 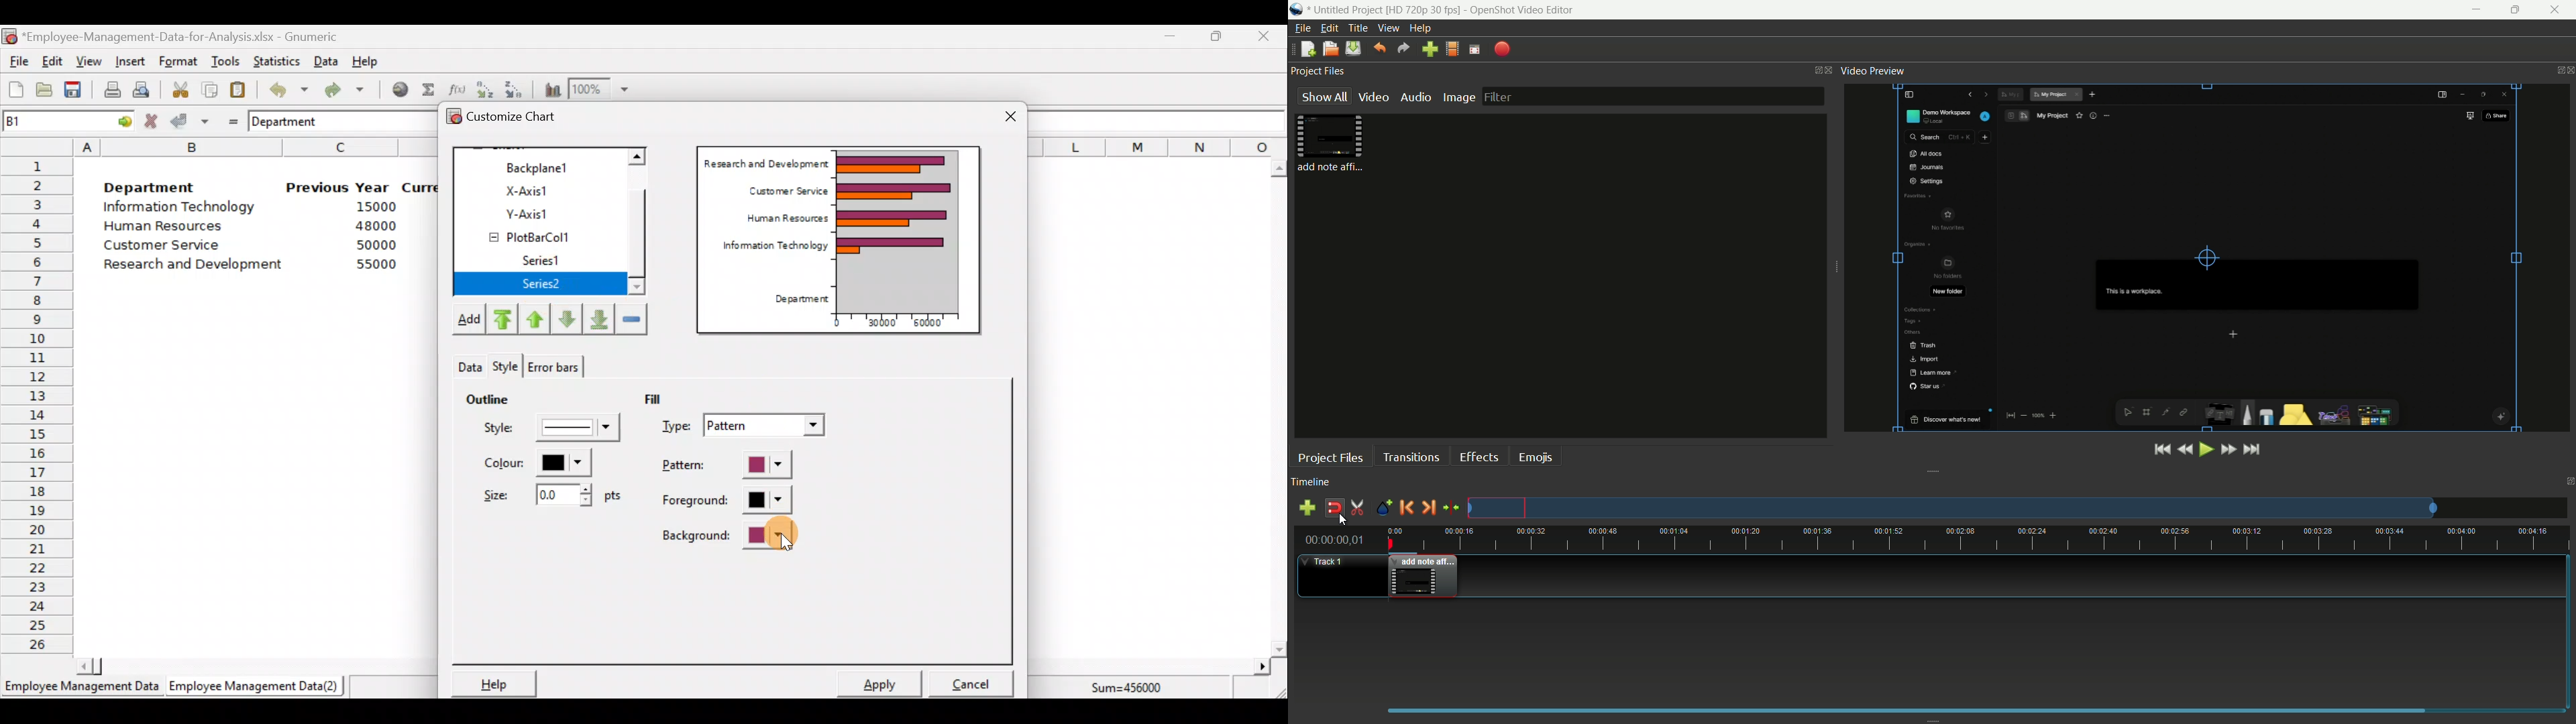 What do you see at coordinates (728, 501) in the screenshot?
I see `Foreground` at bounding box center [728, 501].